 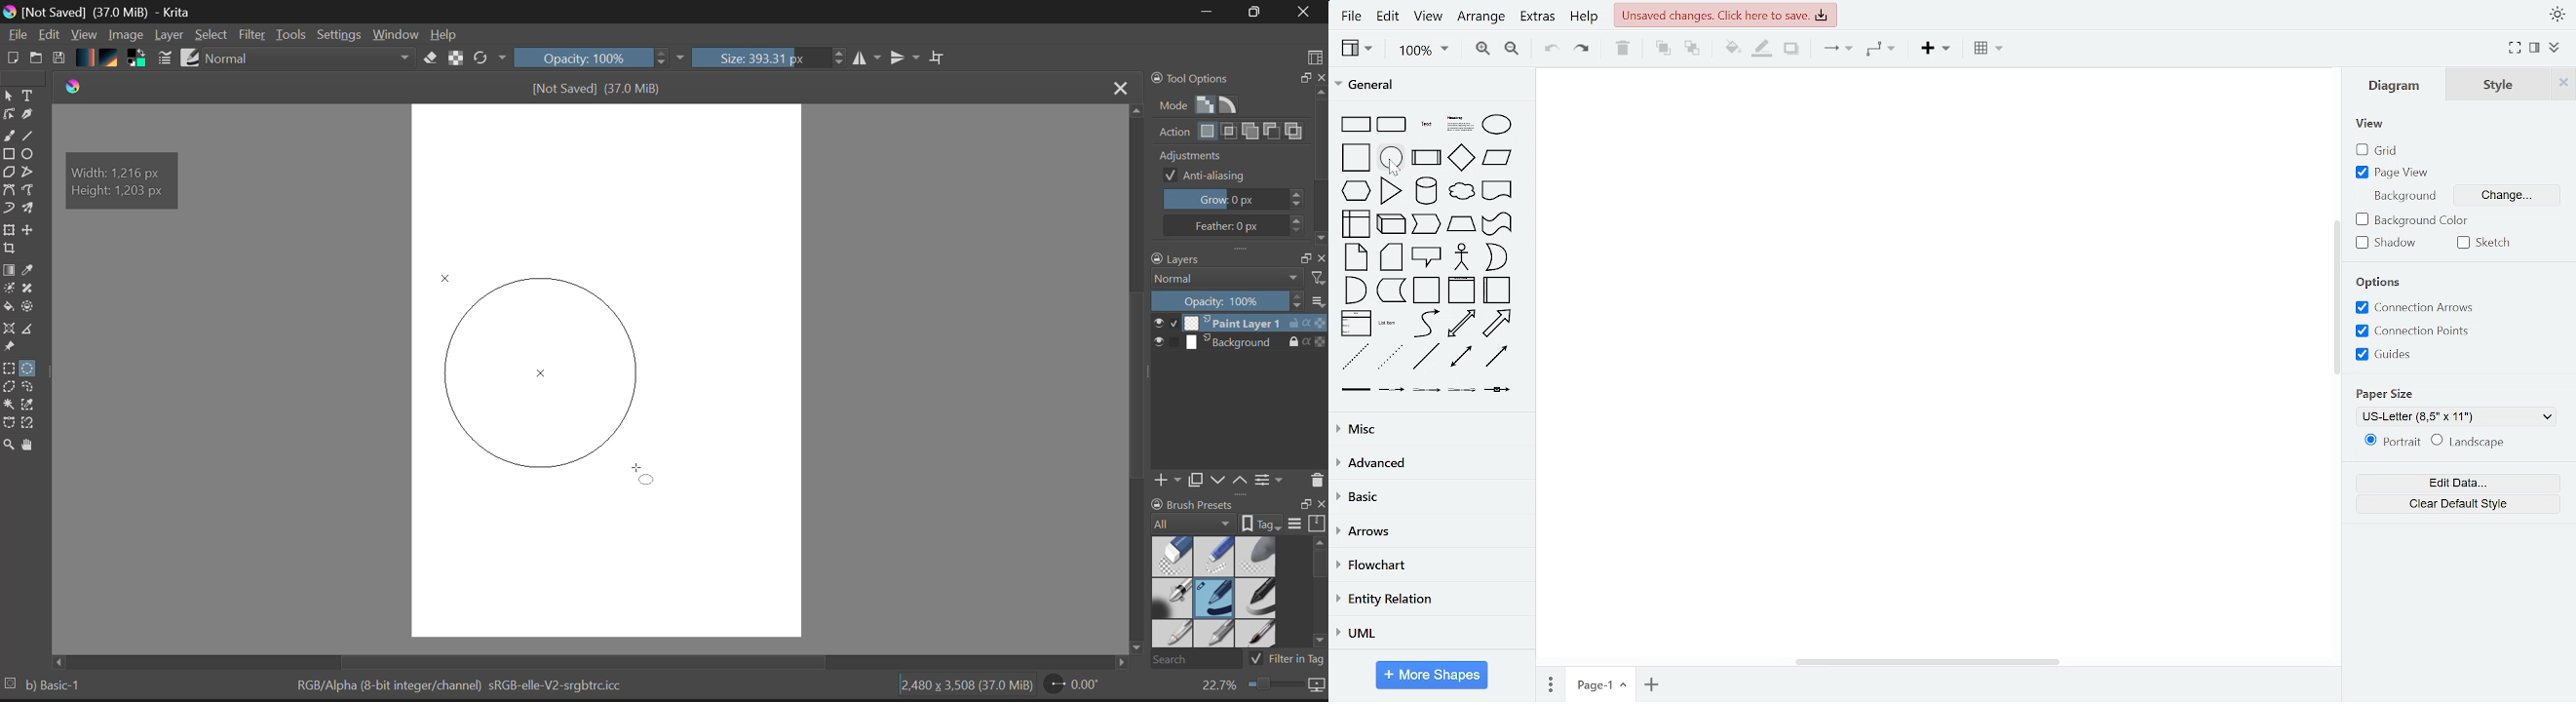 I want to click on zoom out, so click(x=1512, y=51).